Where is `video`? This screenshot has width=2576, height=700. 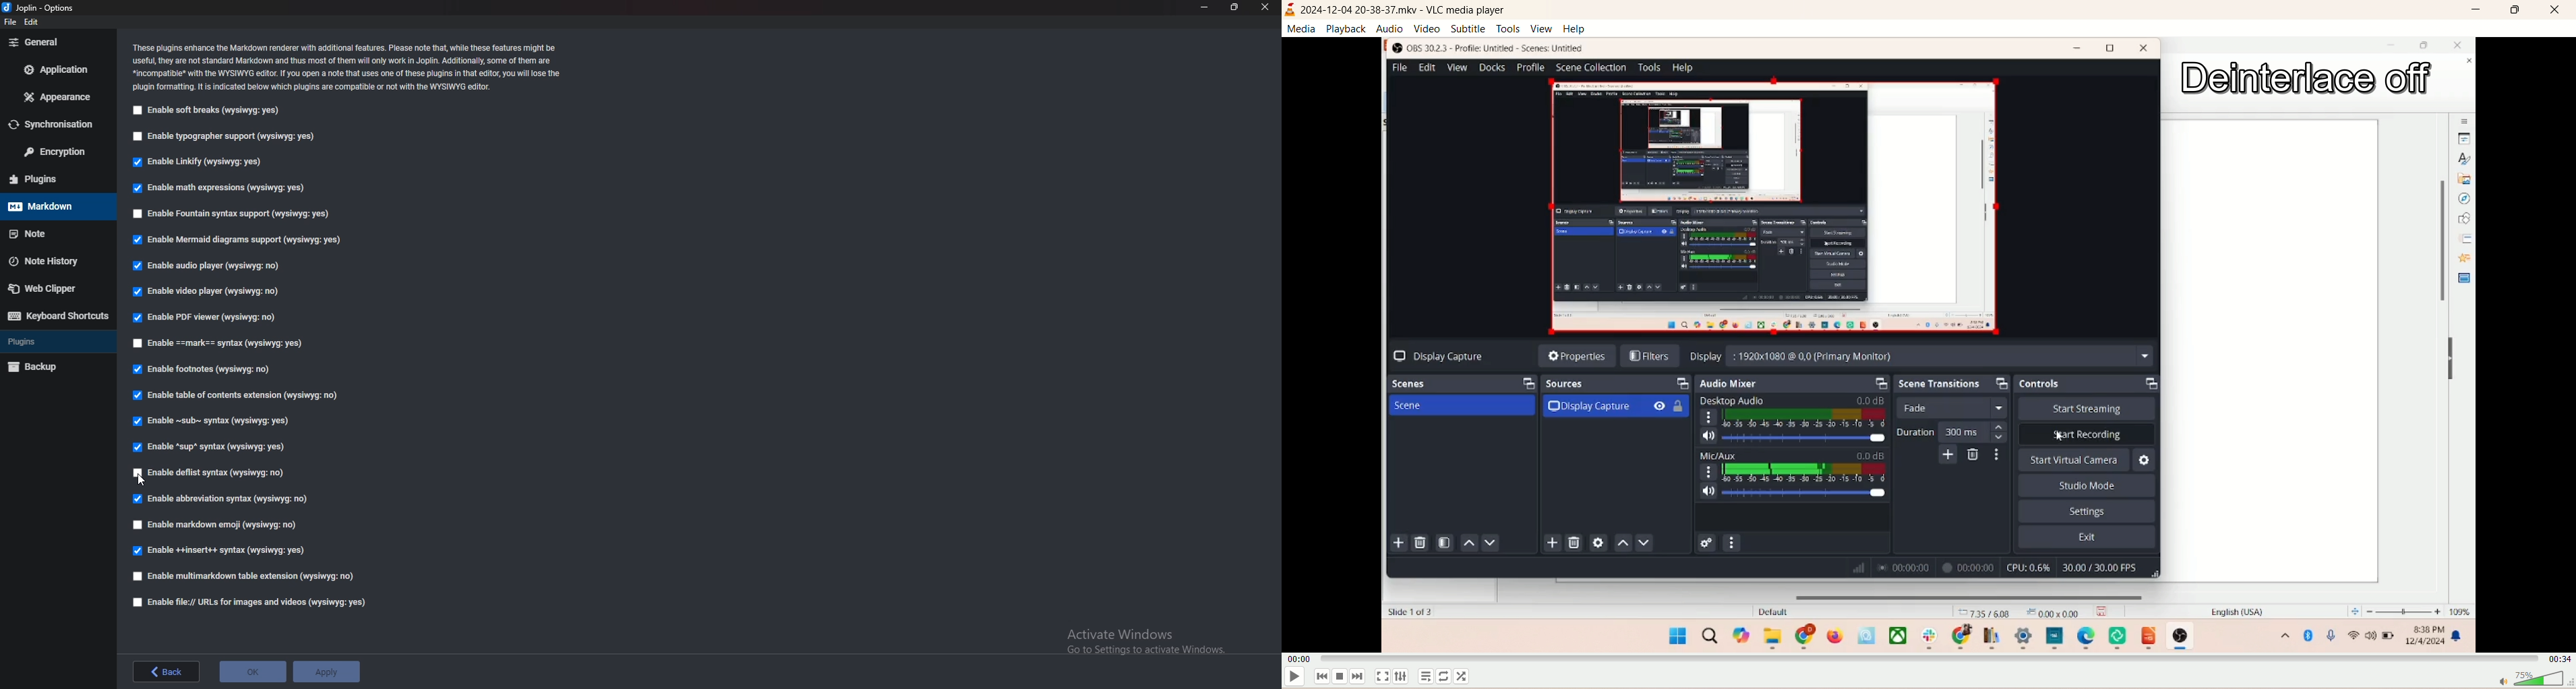 video is located at coordinates (1426, 29).